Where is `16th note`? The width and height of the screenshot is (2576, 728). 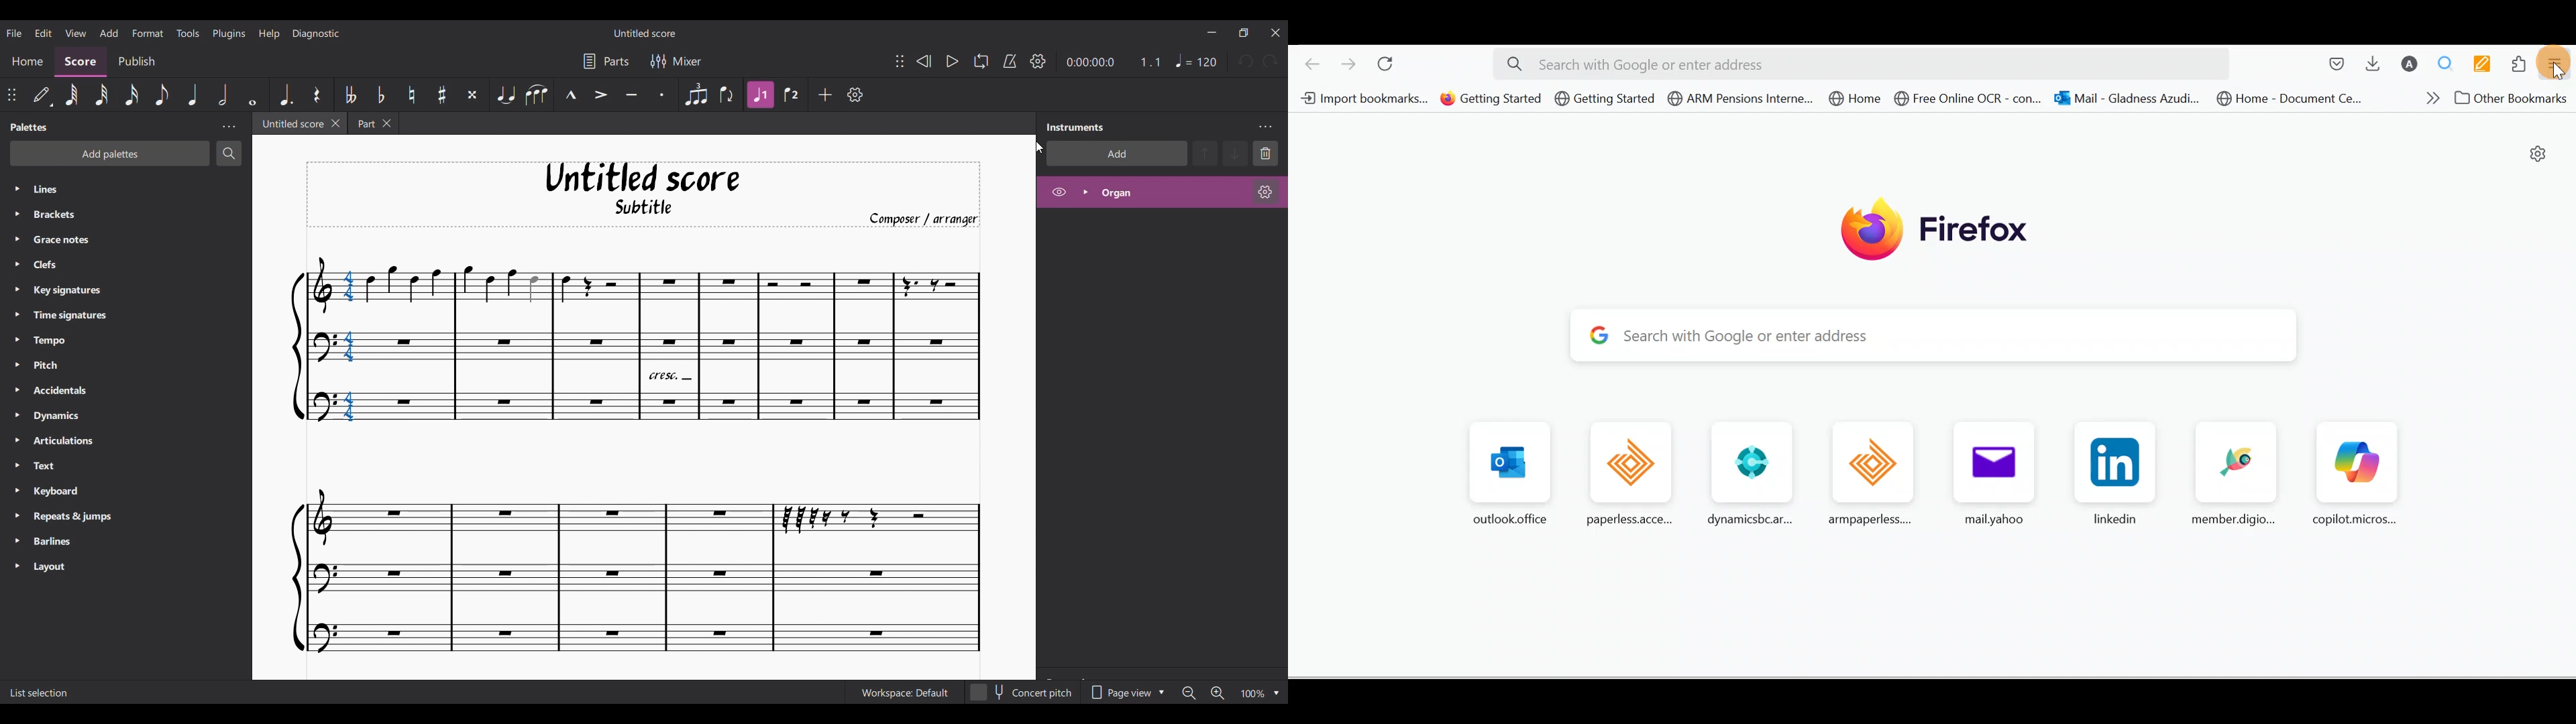 16th note is located at coordinates (131, 95).